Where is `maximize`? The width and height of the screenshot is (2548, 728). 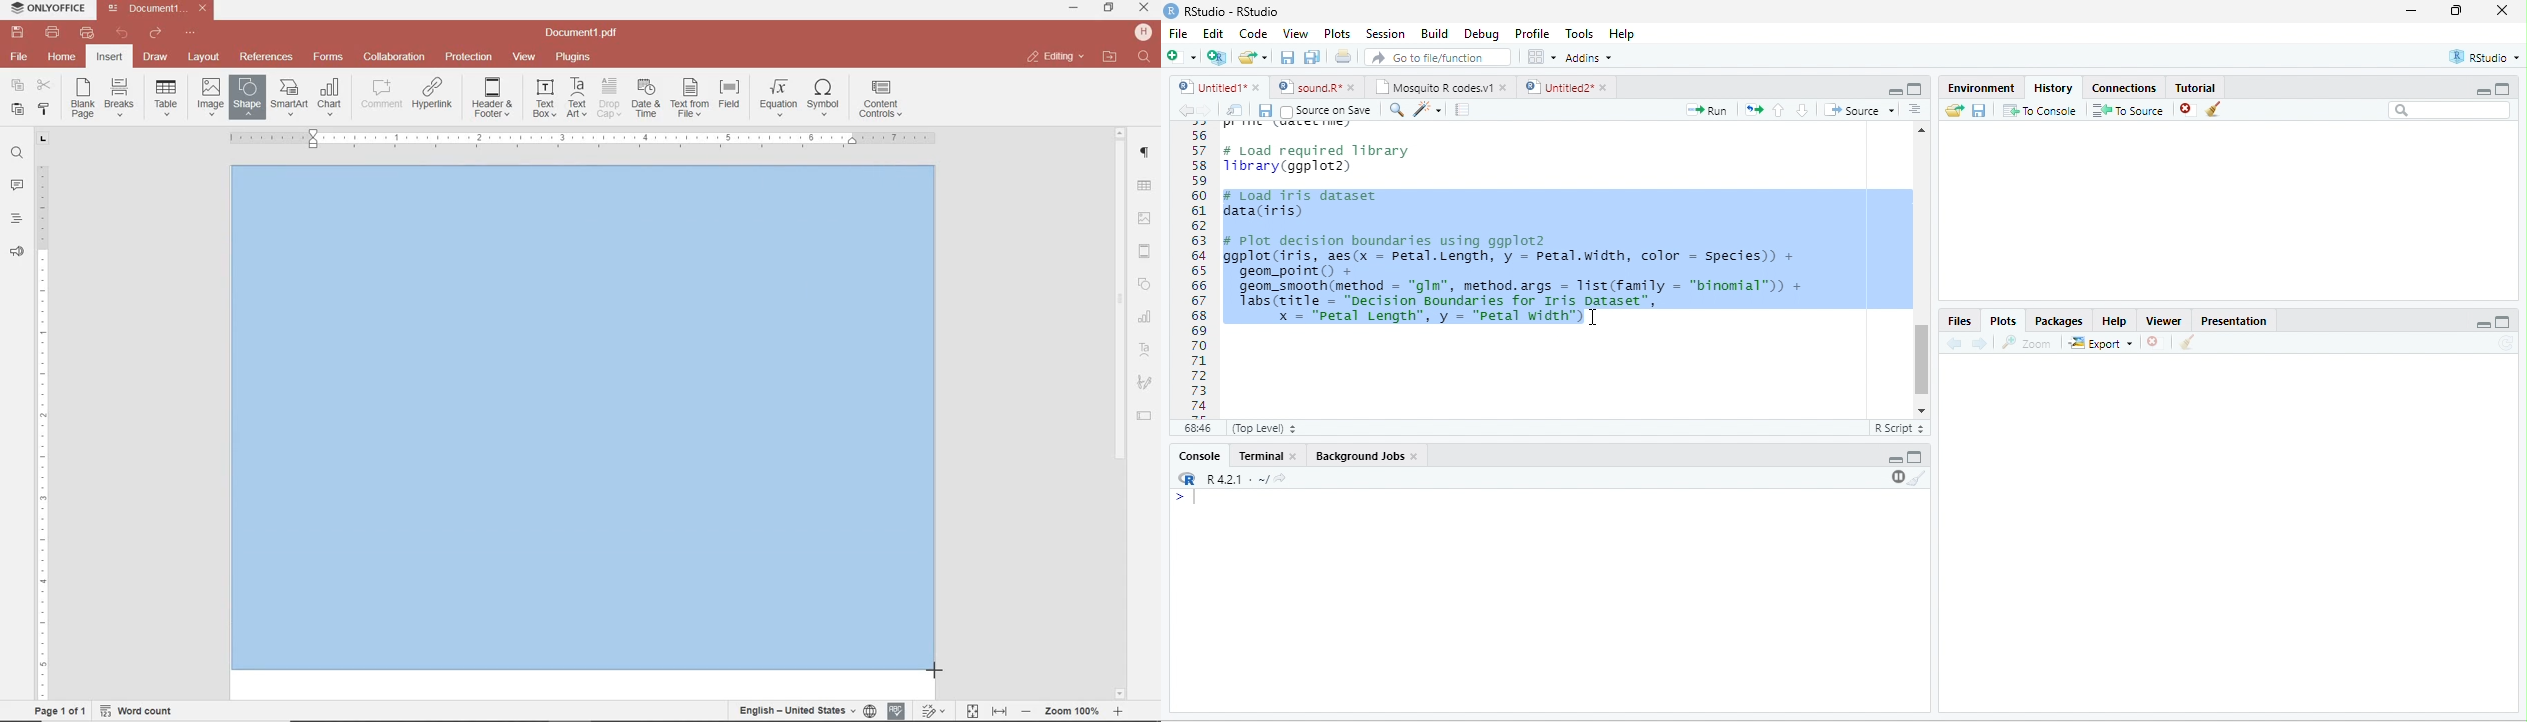
maximize is located at coordinates (2503, 88).